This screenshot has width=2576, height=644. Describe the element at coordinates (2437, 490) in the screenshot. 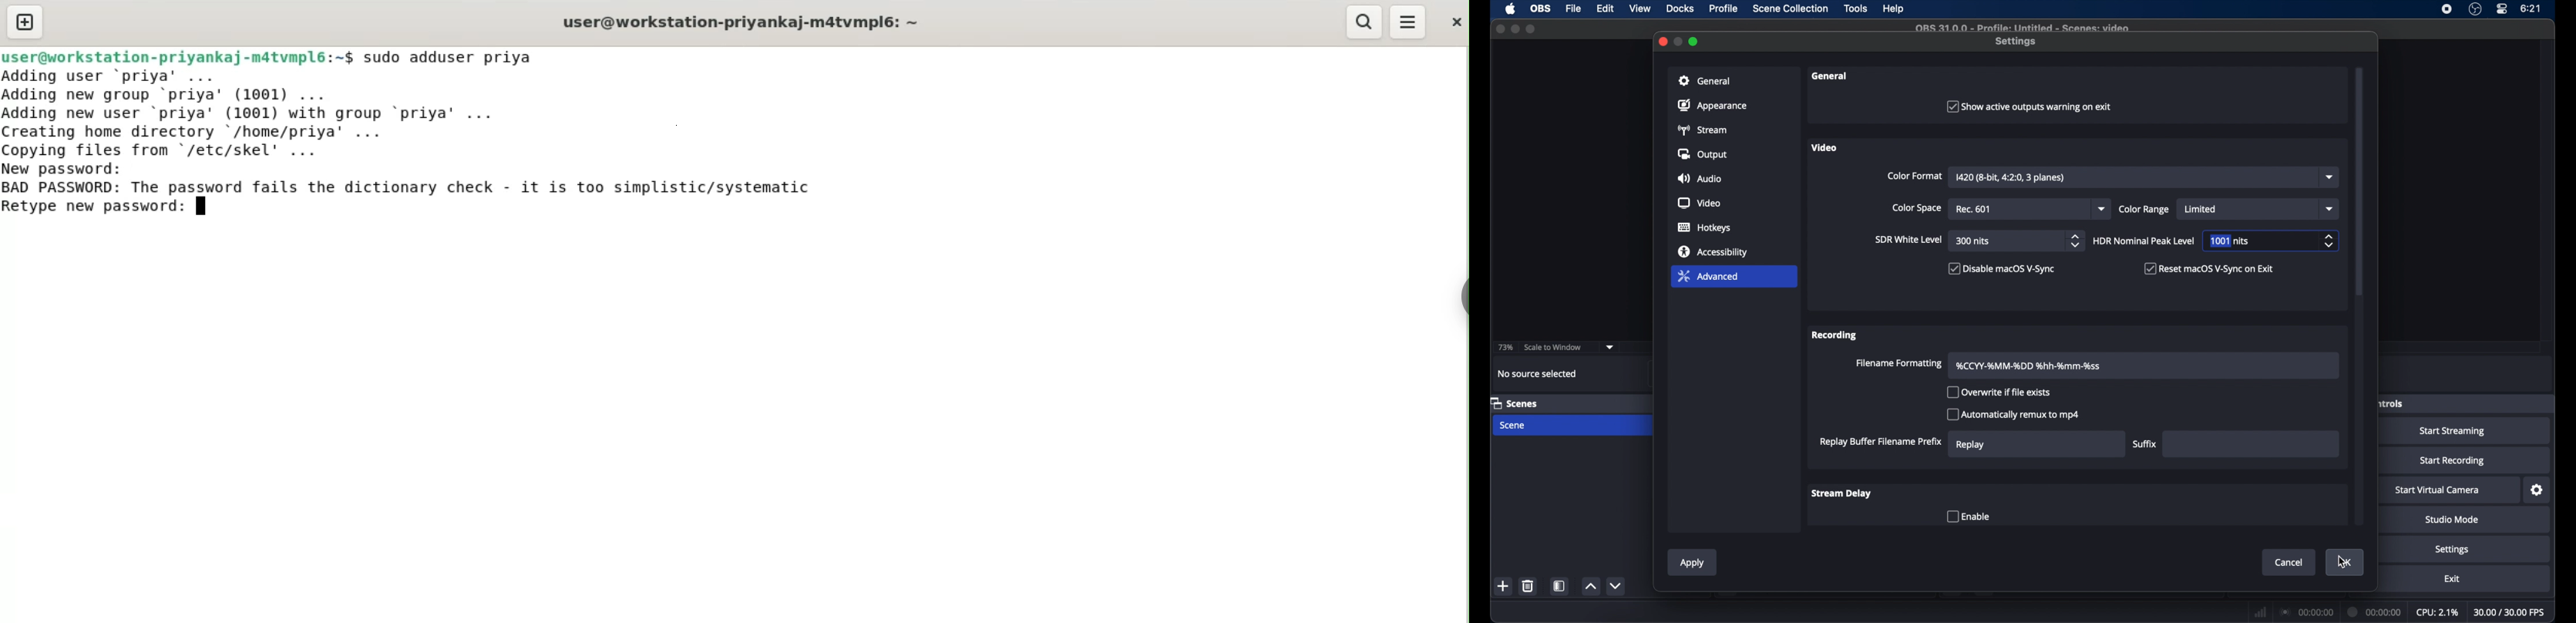

I see `start virtual camera` at that location.